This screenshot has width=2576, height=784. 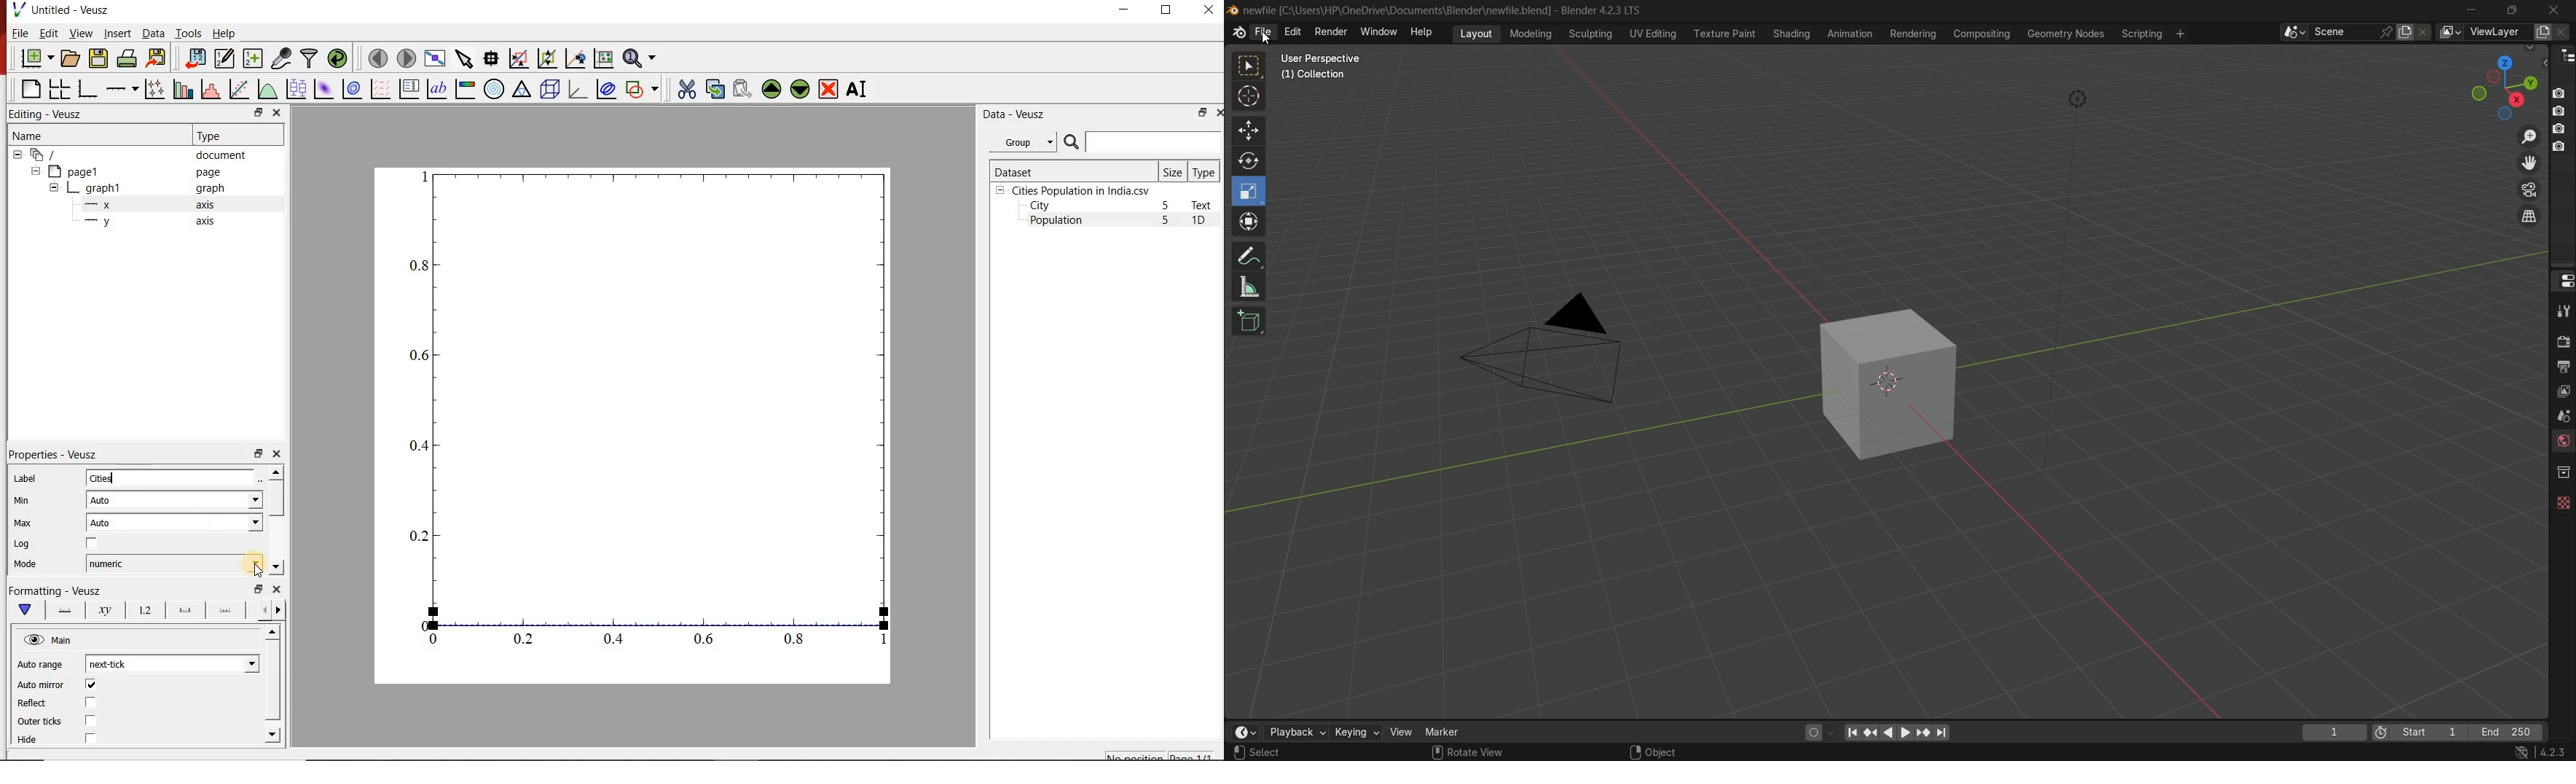 What do you see at coordinates (1832, 732) in the screenshot?
I see `auto keyframe` at bounding box center [1832, 732].